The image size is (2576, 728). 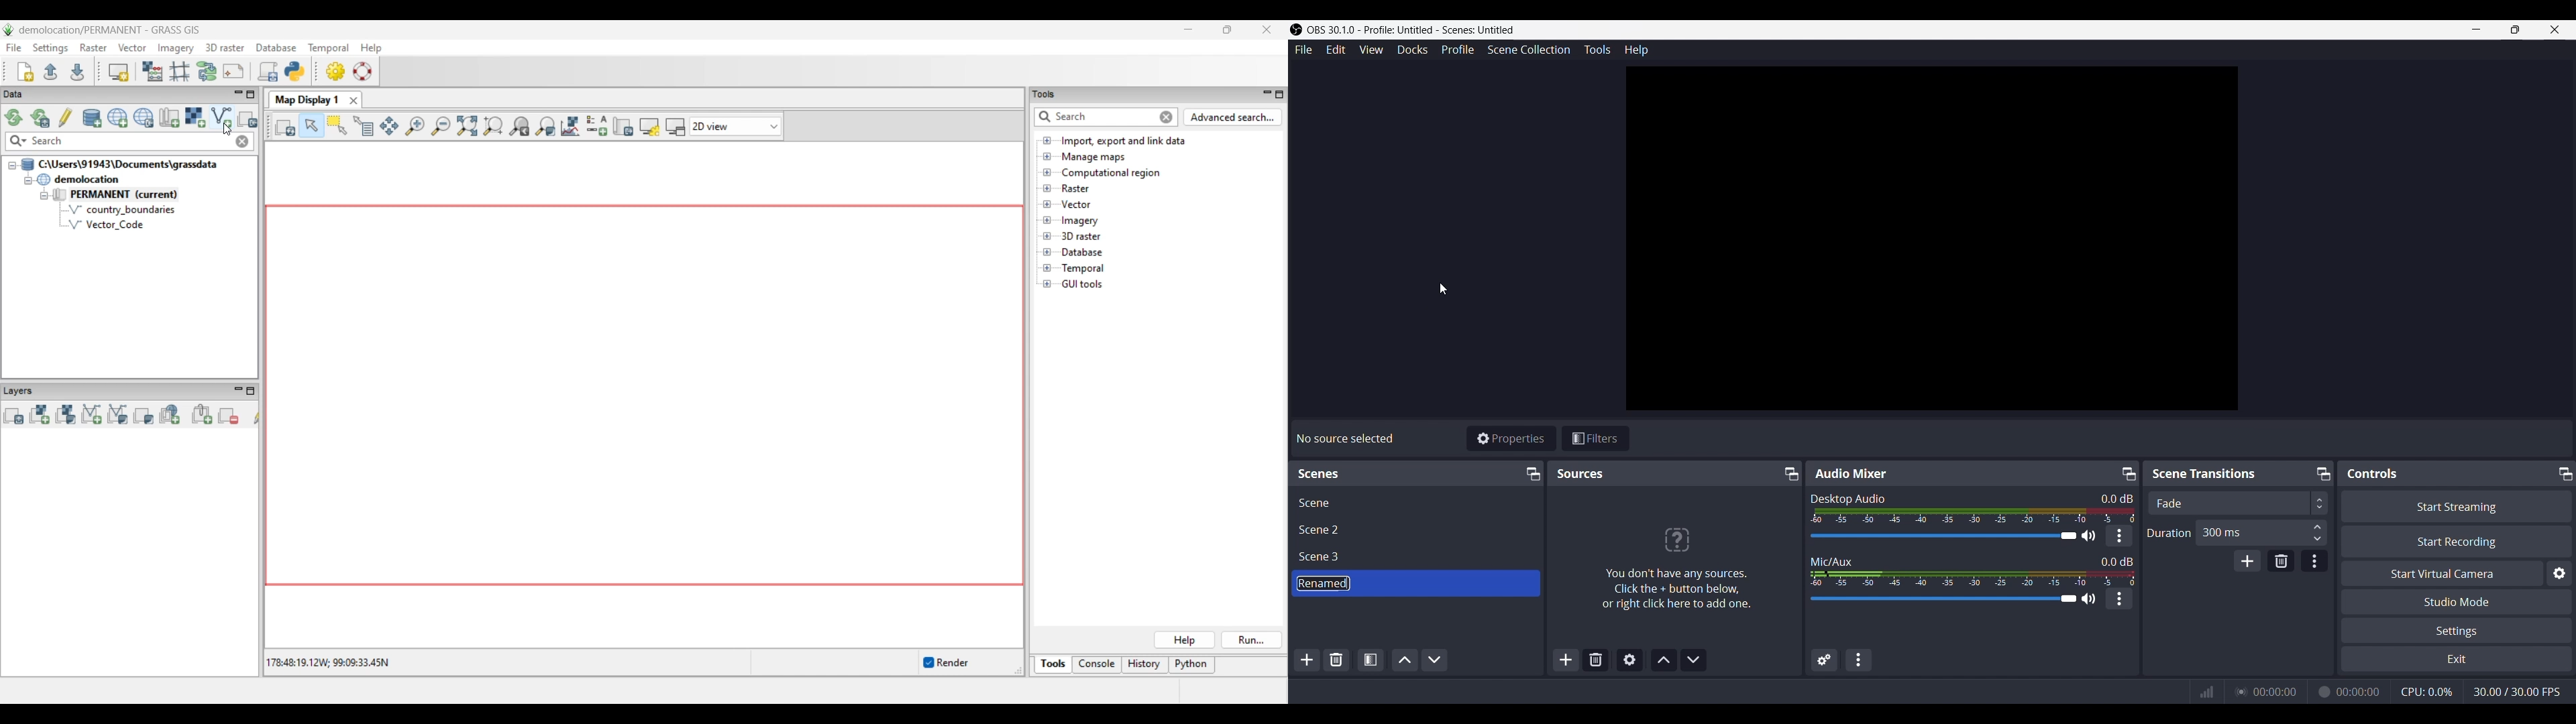 What do you see at coordinates (2221, 532) in the screenshot?
I see `300 ms` at bounding box center [2221, 532].